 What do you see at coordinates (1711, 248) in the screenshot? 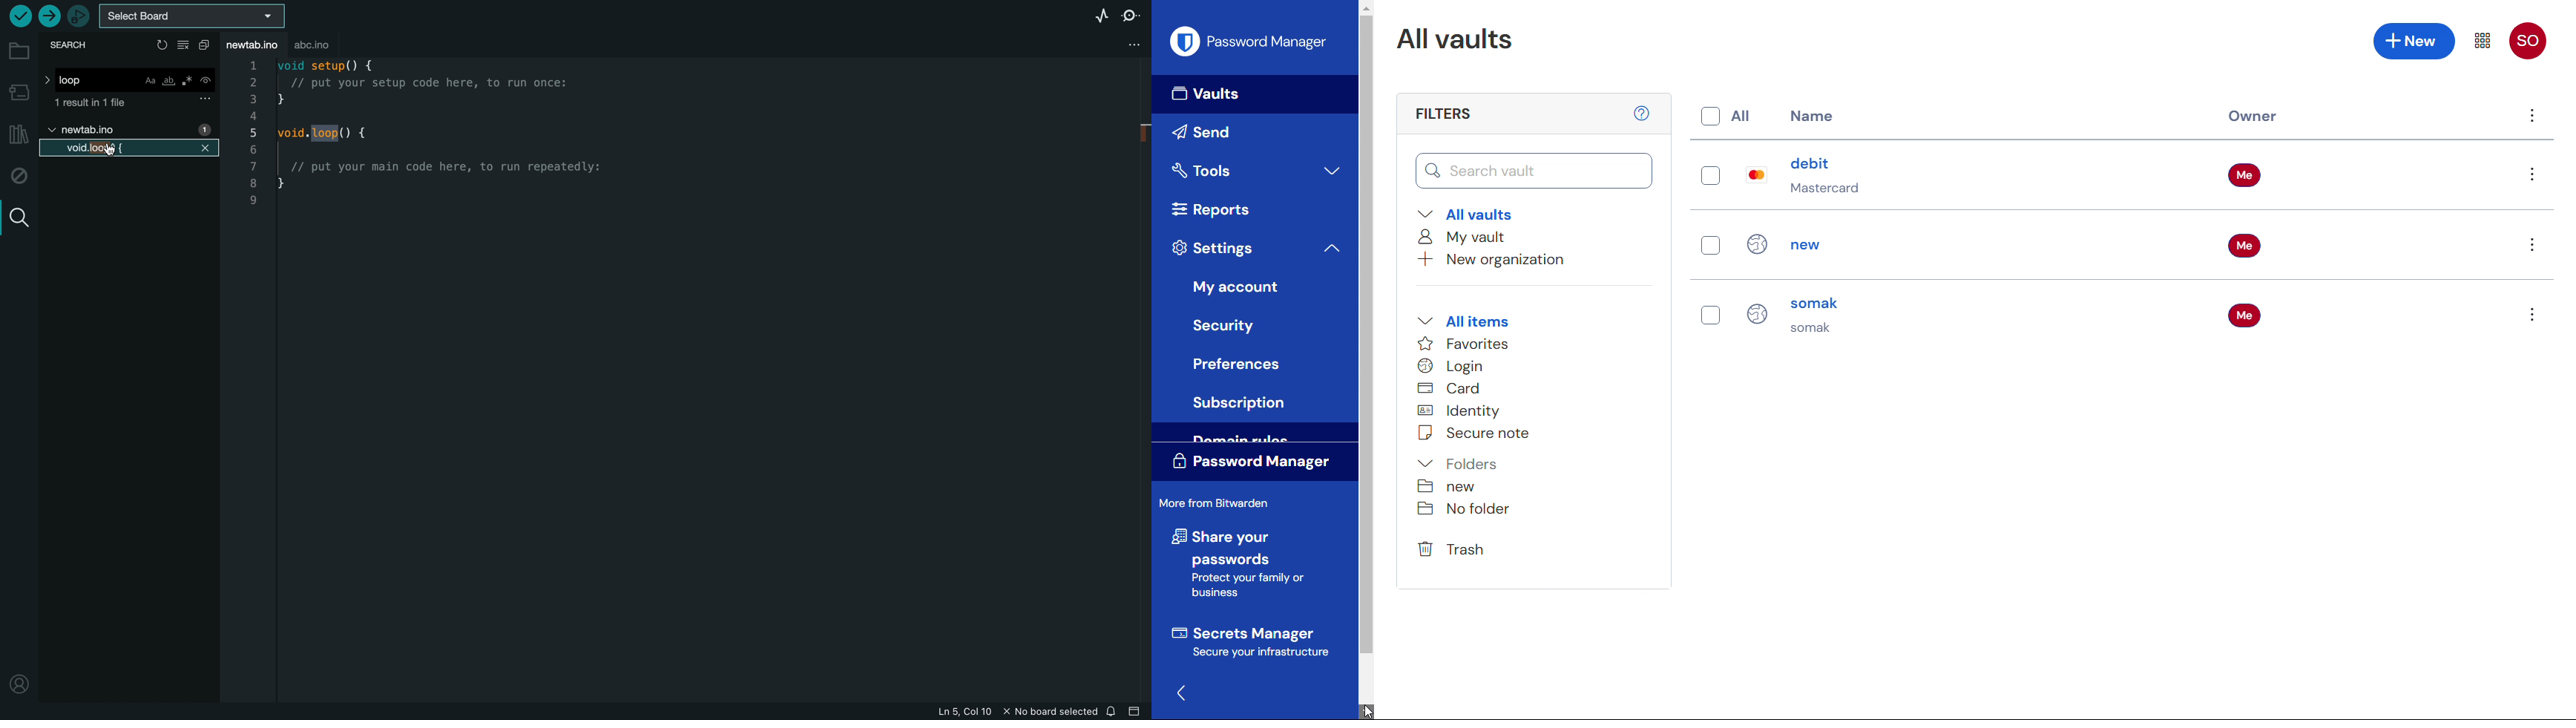
I see `Select individual entries ` at bounding box center [1711, 248].